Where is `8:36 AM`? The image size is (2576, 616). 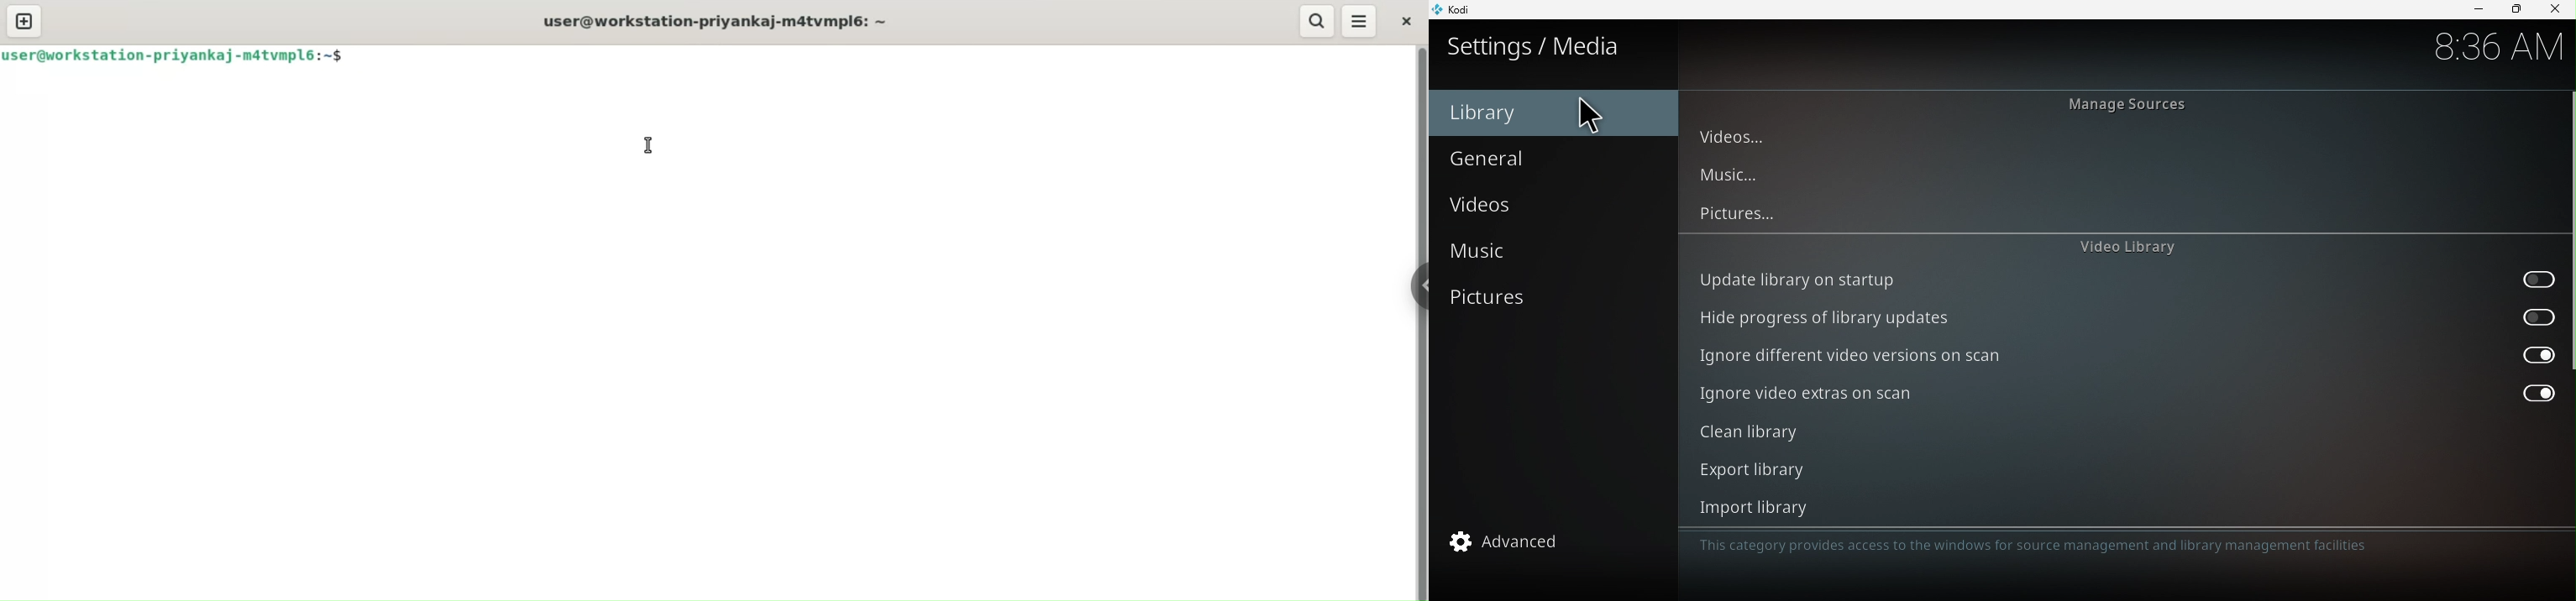
8:36 AM is located at coordinates (2493, 48).